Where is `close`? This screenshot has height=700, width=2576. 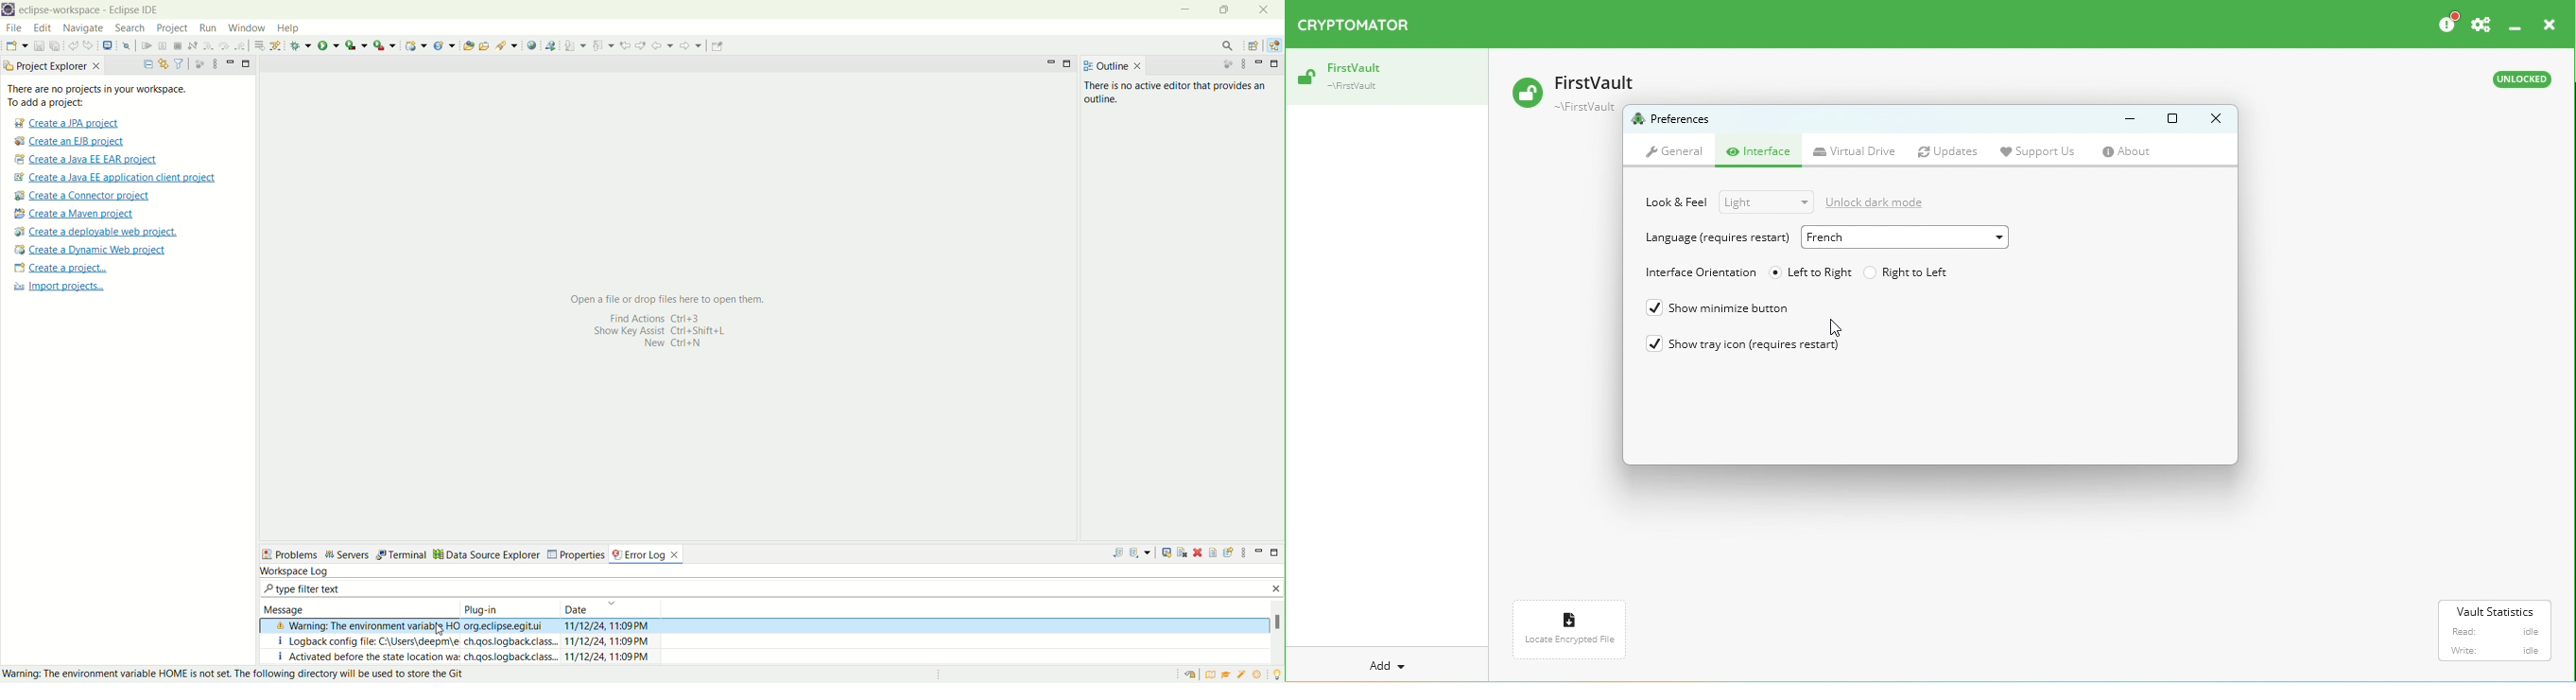 close is located at coordinates (1268, 10).